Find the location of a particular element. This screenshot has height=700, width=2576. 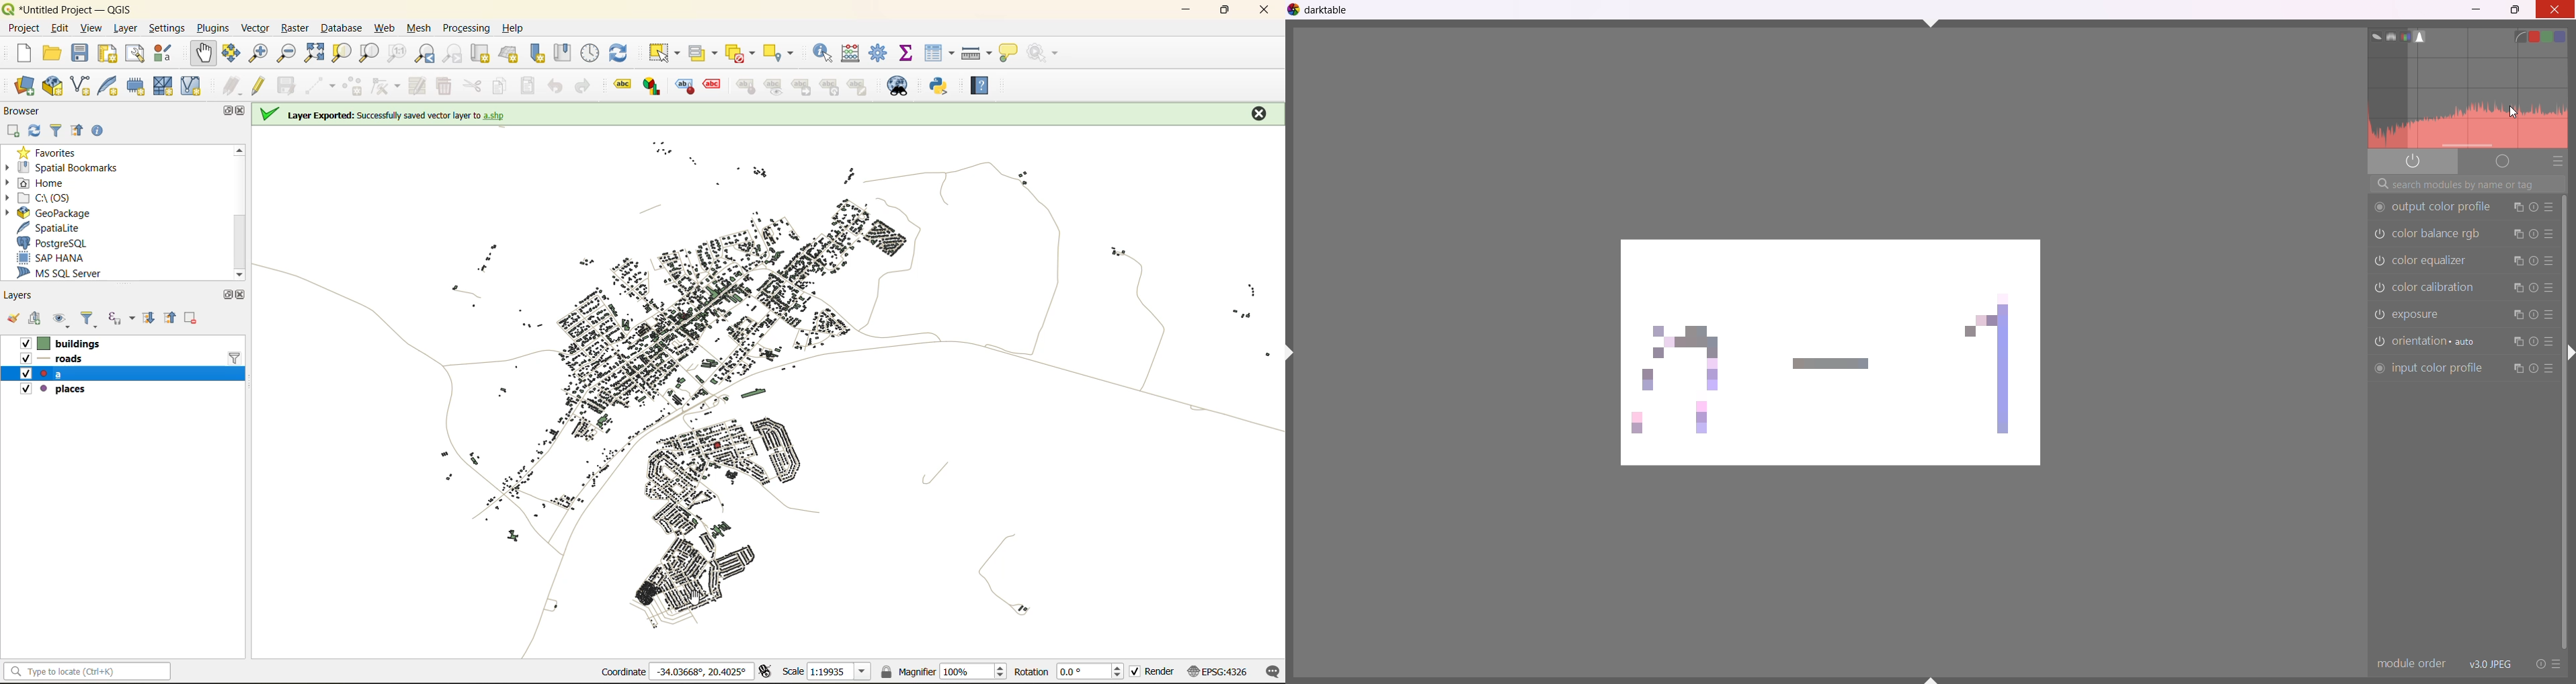

reset is located at coordinates (2537, 663).